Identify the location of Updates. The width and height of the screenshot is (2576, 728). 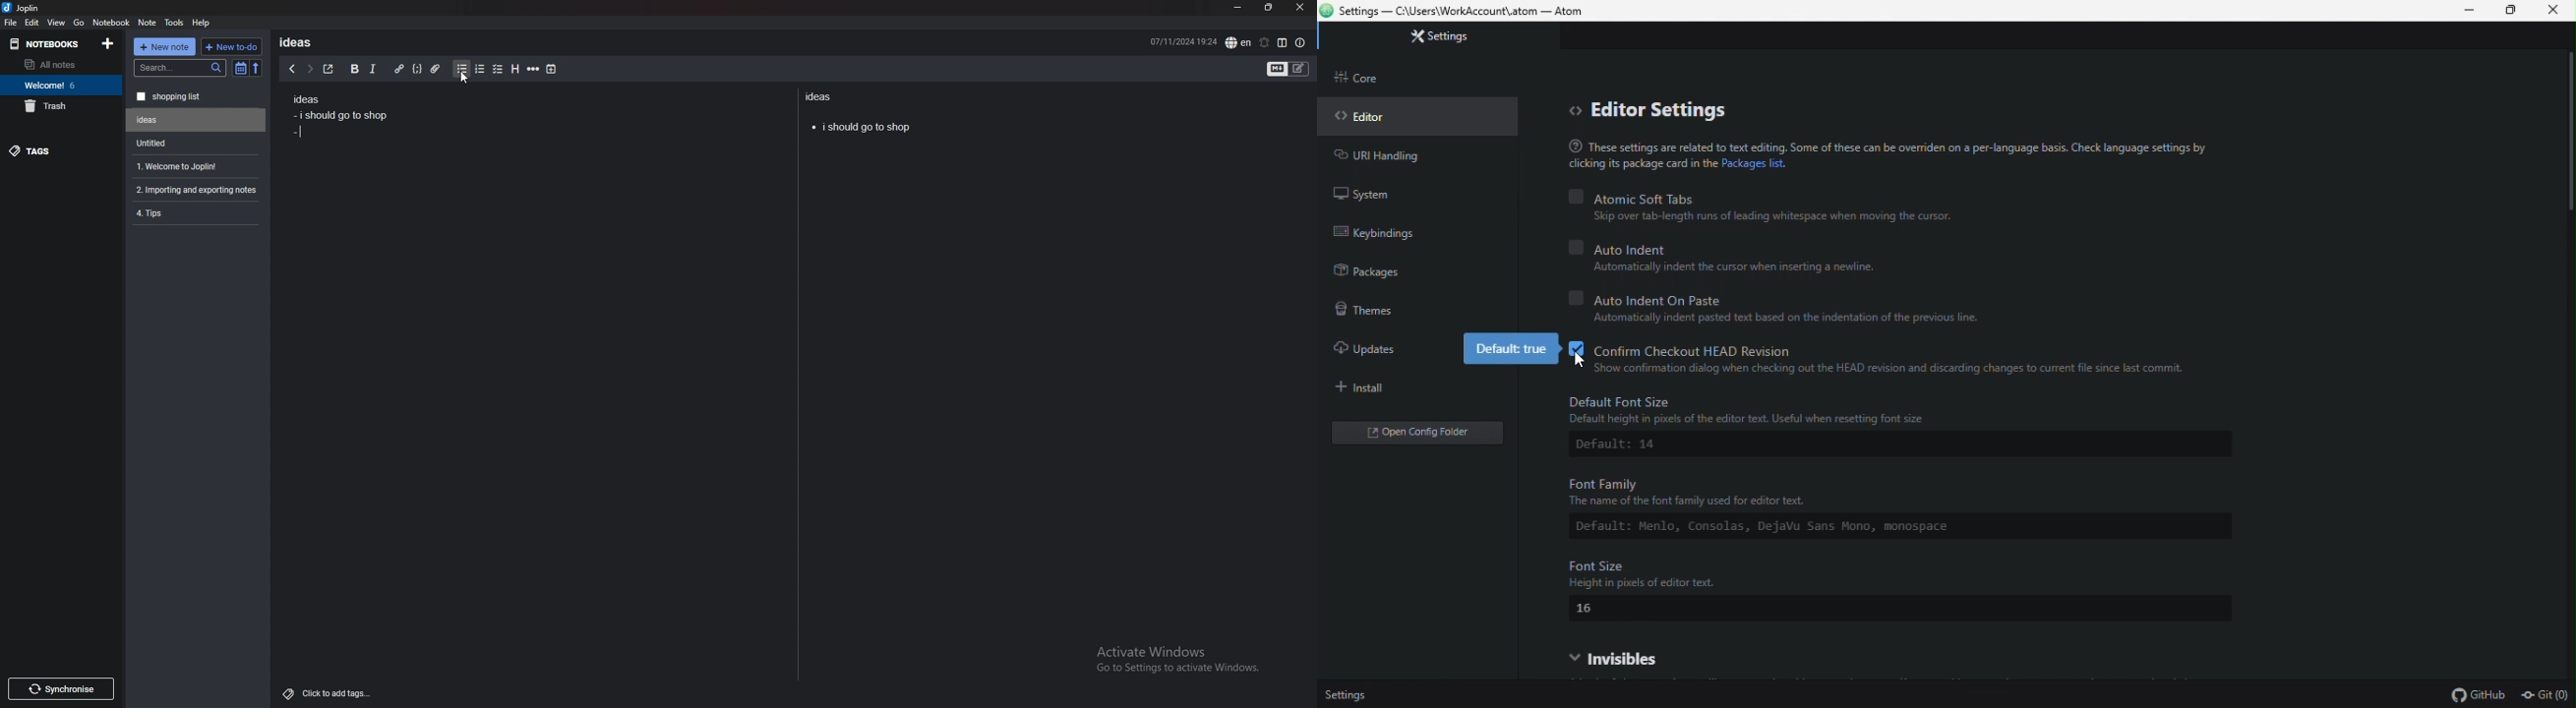
(1379, 347).